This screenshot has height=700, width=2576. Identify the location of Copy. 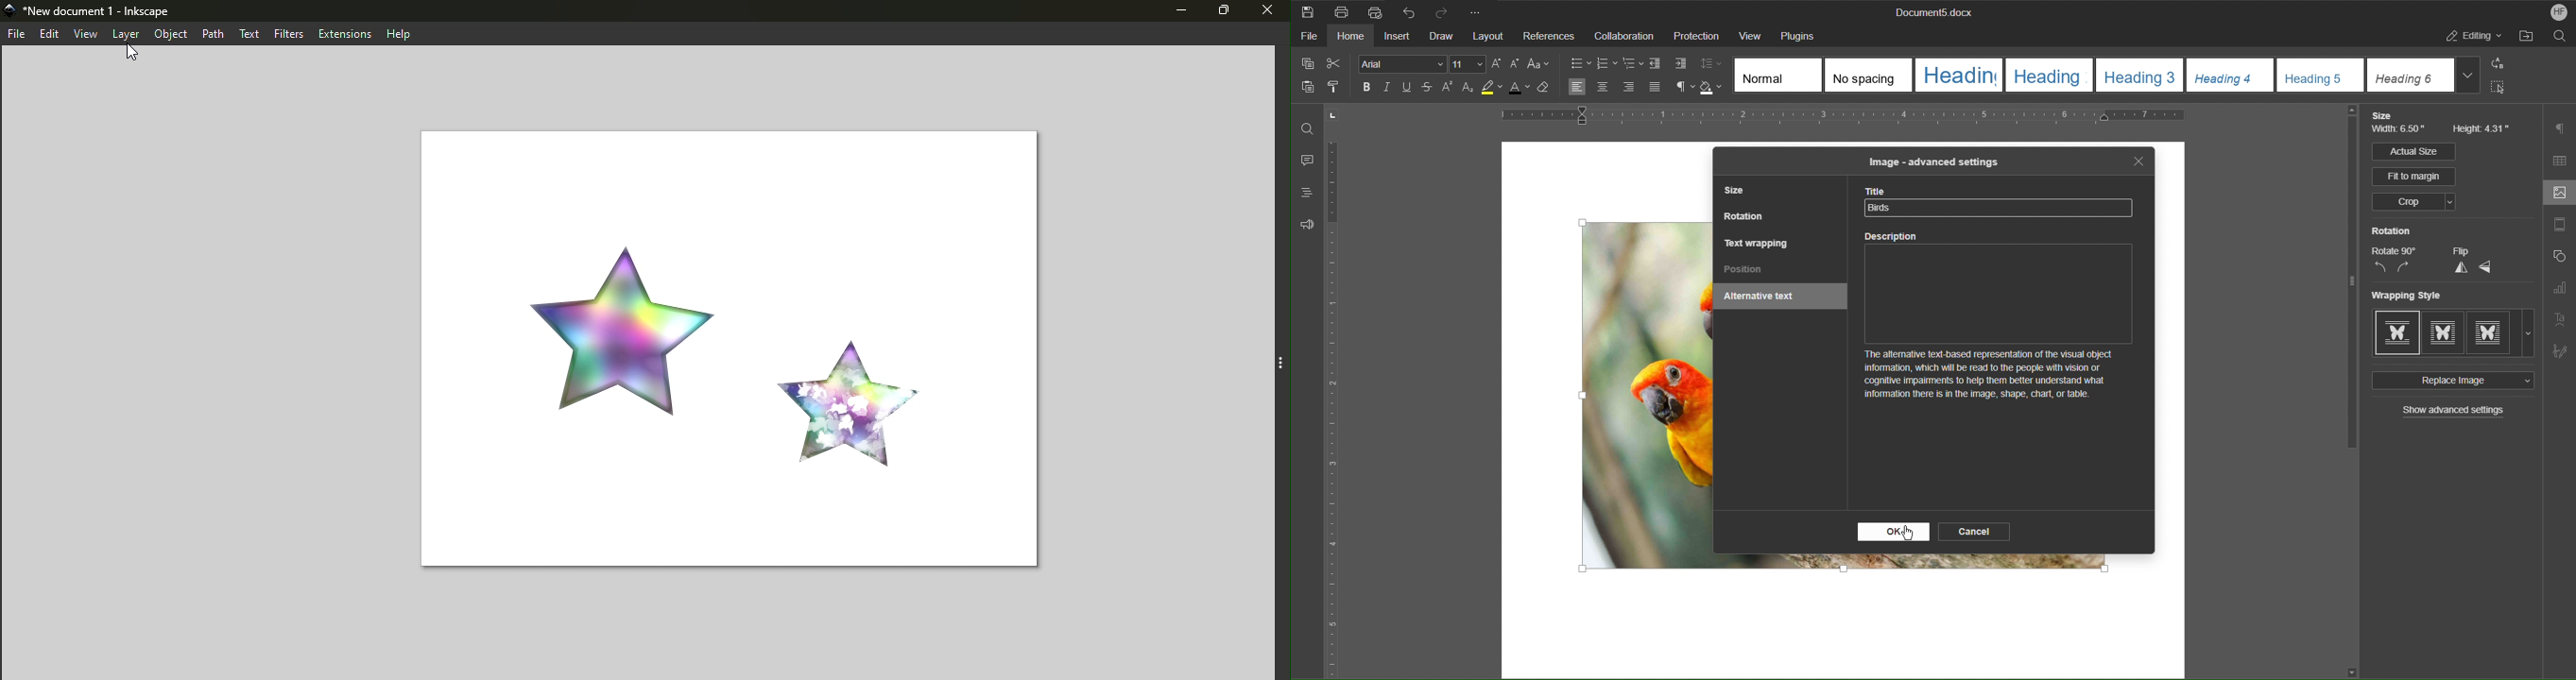
(1306, 64).